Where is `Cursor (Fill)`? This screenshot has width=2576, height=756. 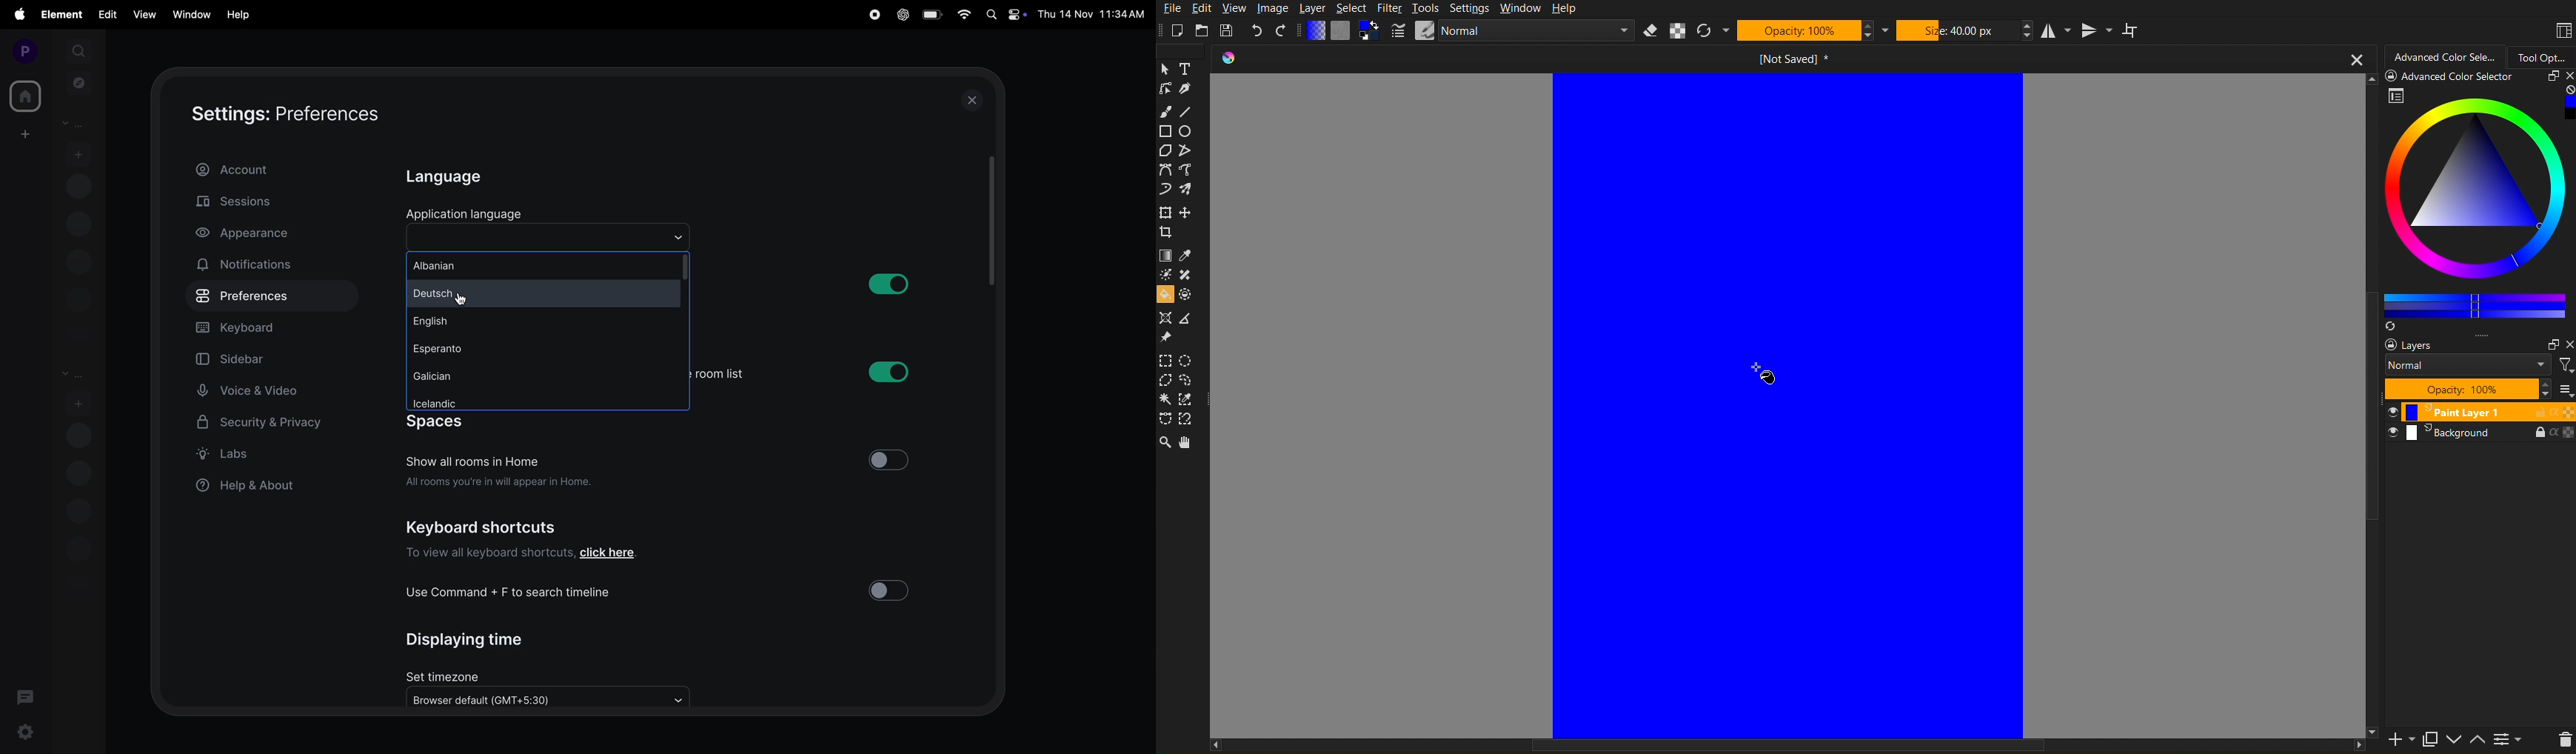
Cursor (Fill) is located at coordinates (1764, 372).